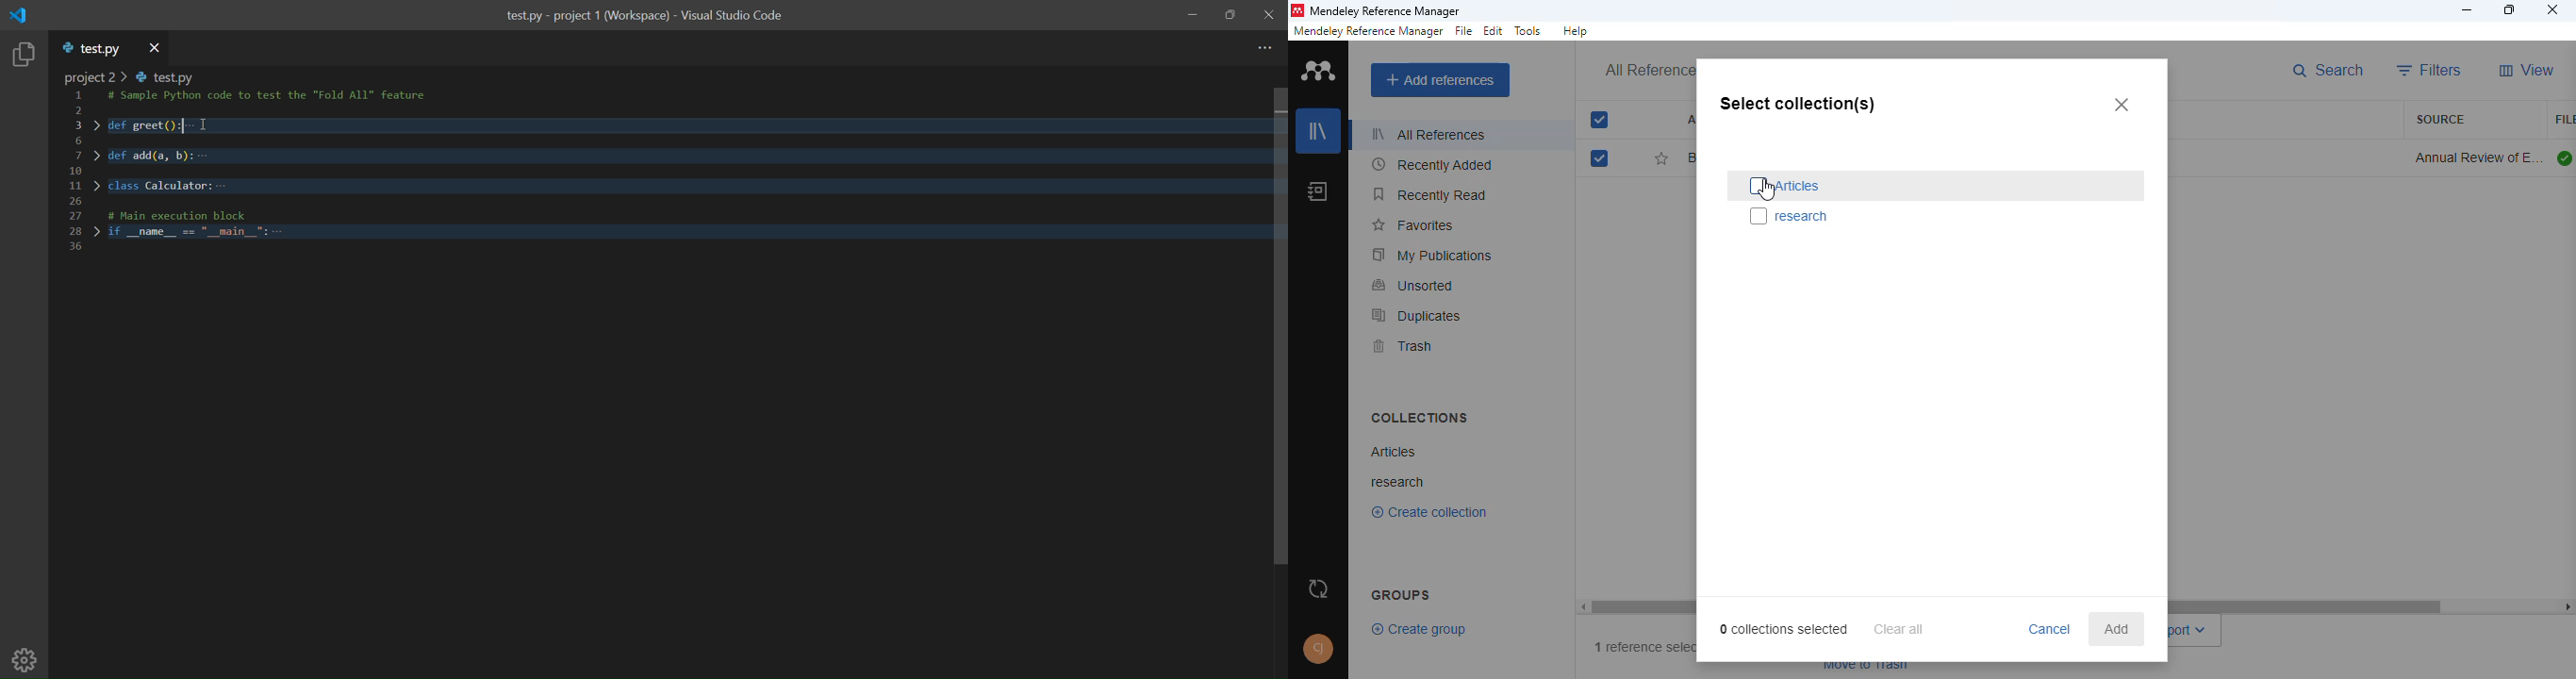  I want to click on minimize, so click(2468, 11).